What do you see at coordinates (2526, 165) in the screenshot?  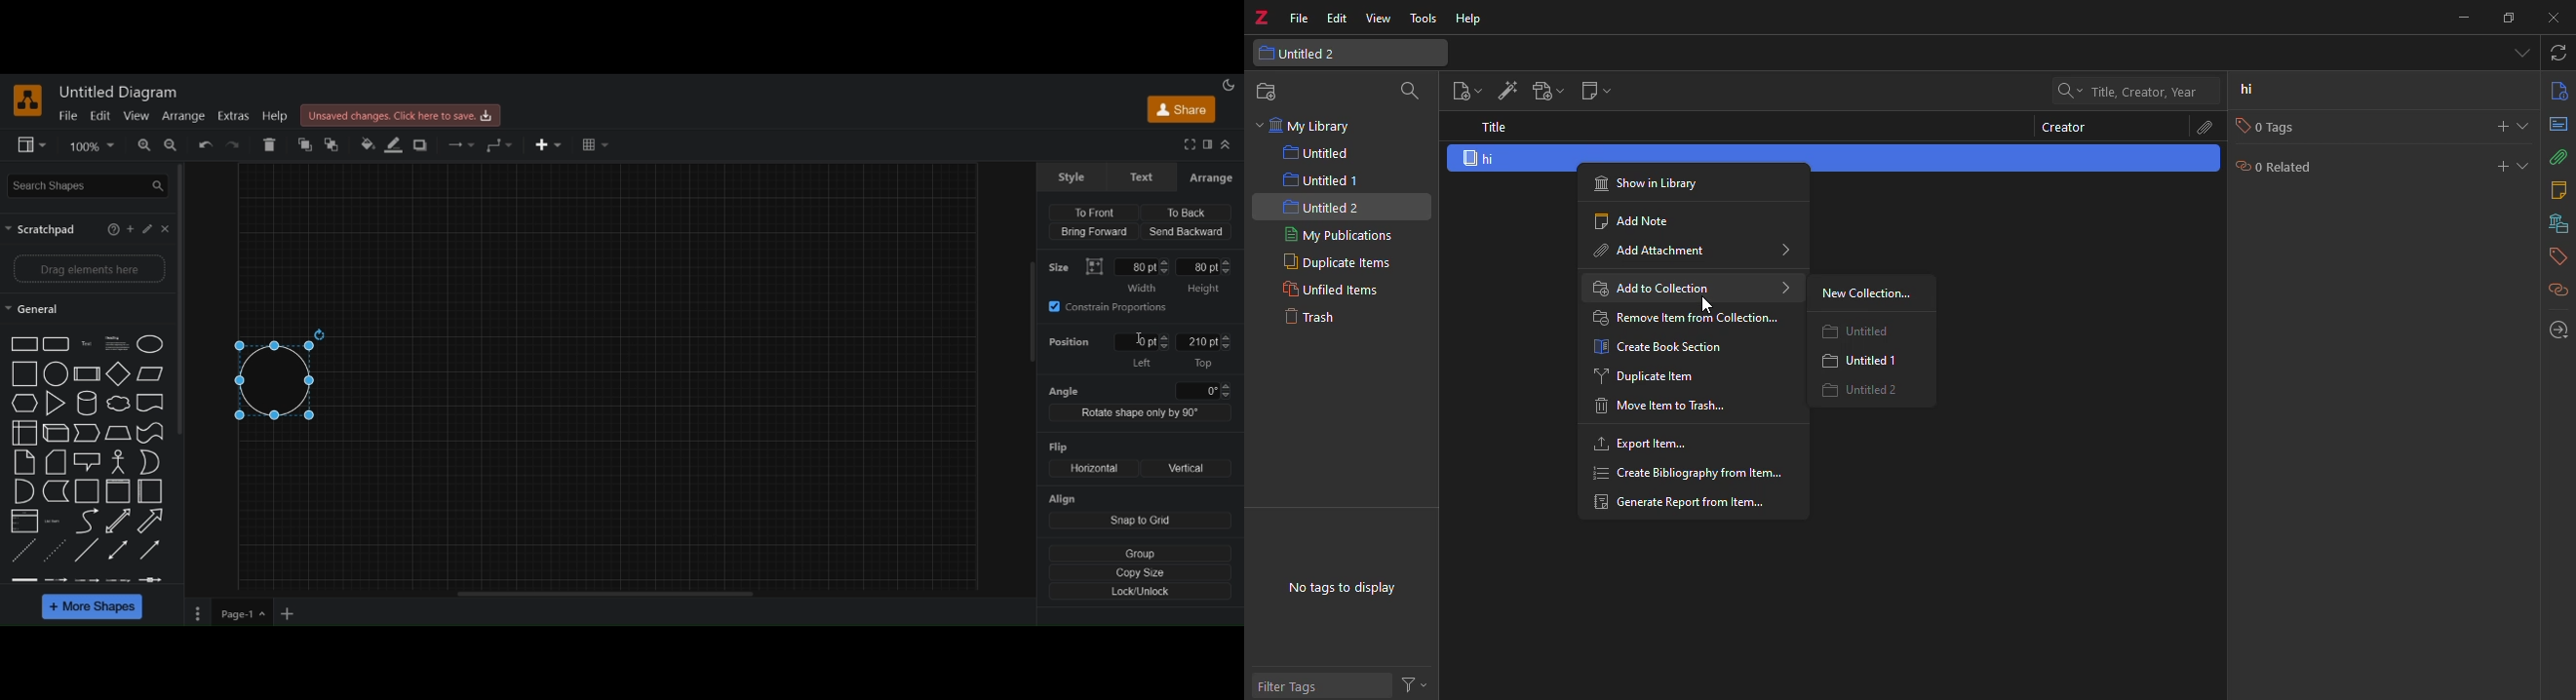 I see `expand` at bounding box center [2526, 165].